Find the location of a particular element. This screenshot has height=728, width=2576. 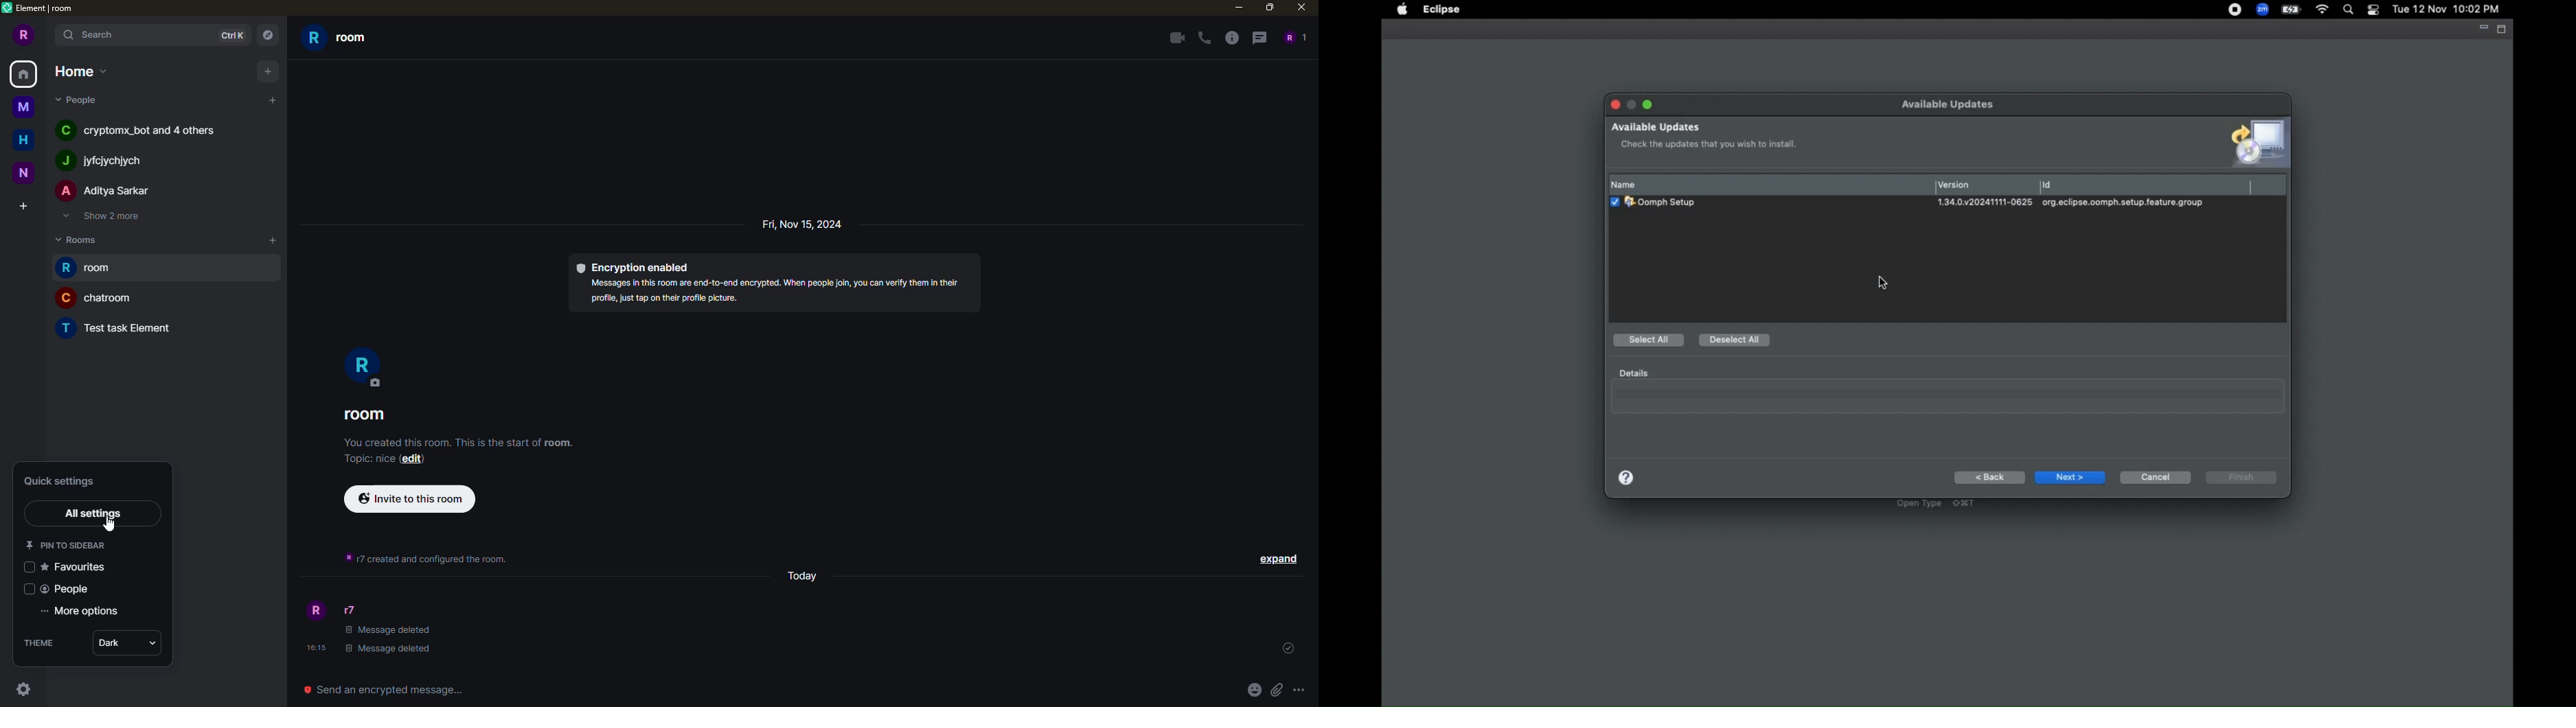

pin to sidebar is located at coordinates (67, 544).